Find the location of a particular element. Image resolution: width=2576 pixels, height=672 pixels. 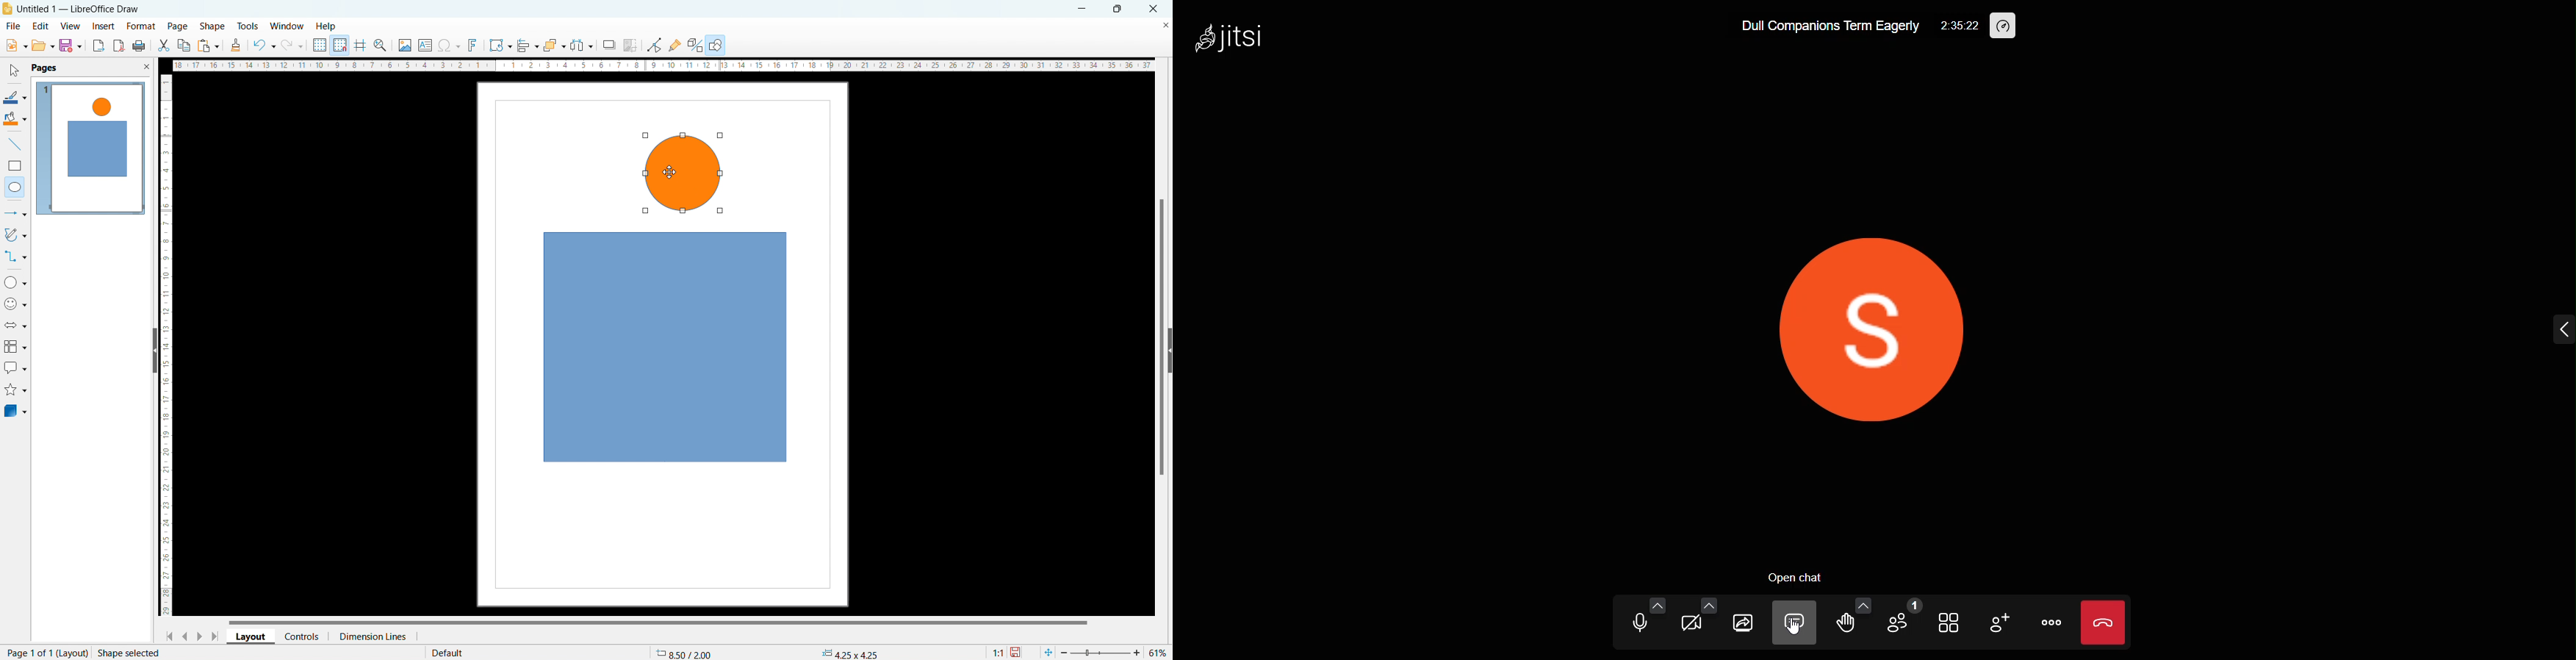

go to last page is located at coordinates (216, 636).